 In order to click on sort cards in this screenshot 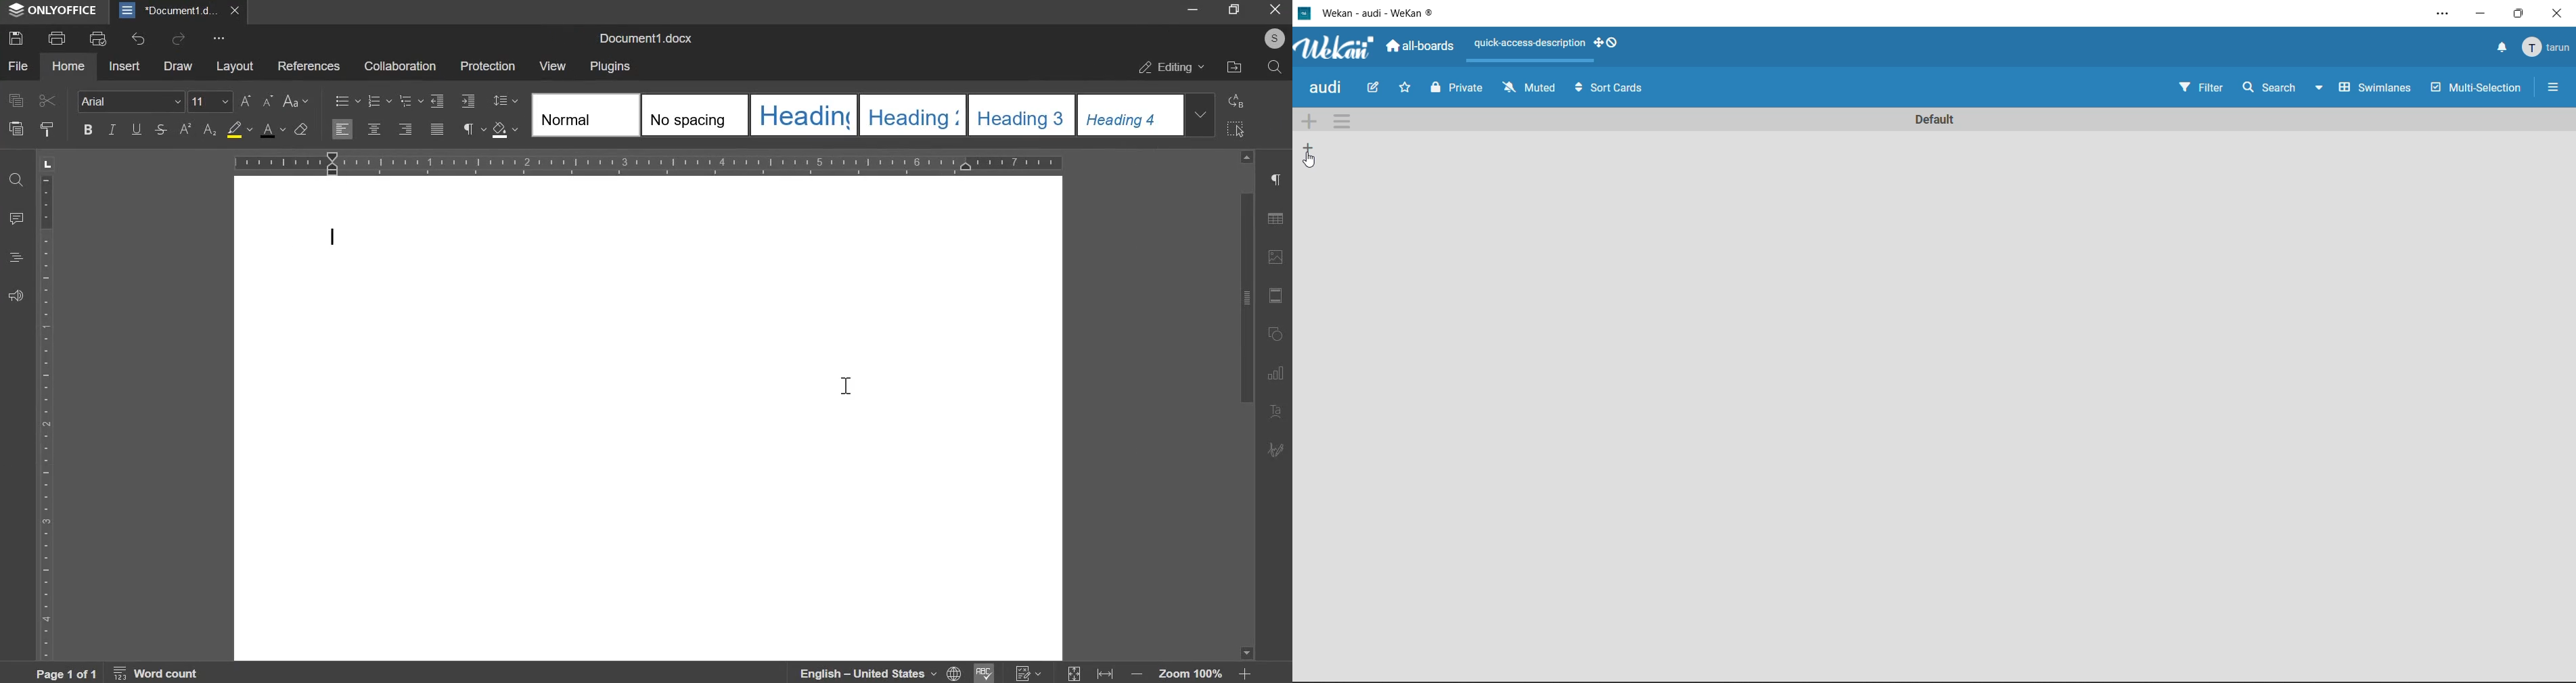, I will do `click(1618, 90)`.